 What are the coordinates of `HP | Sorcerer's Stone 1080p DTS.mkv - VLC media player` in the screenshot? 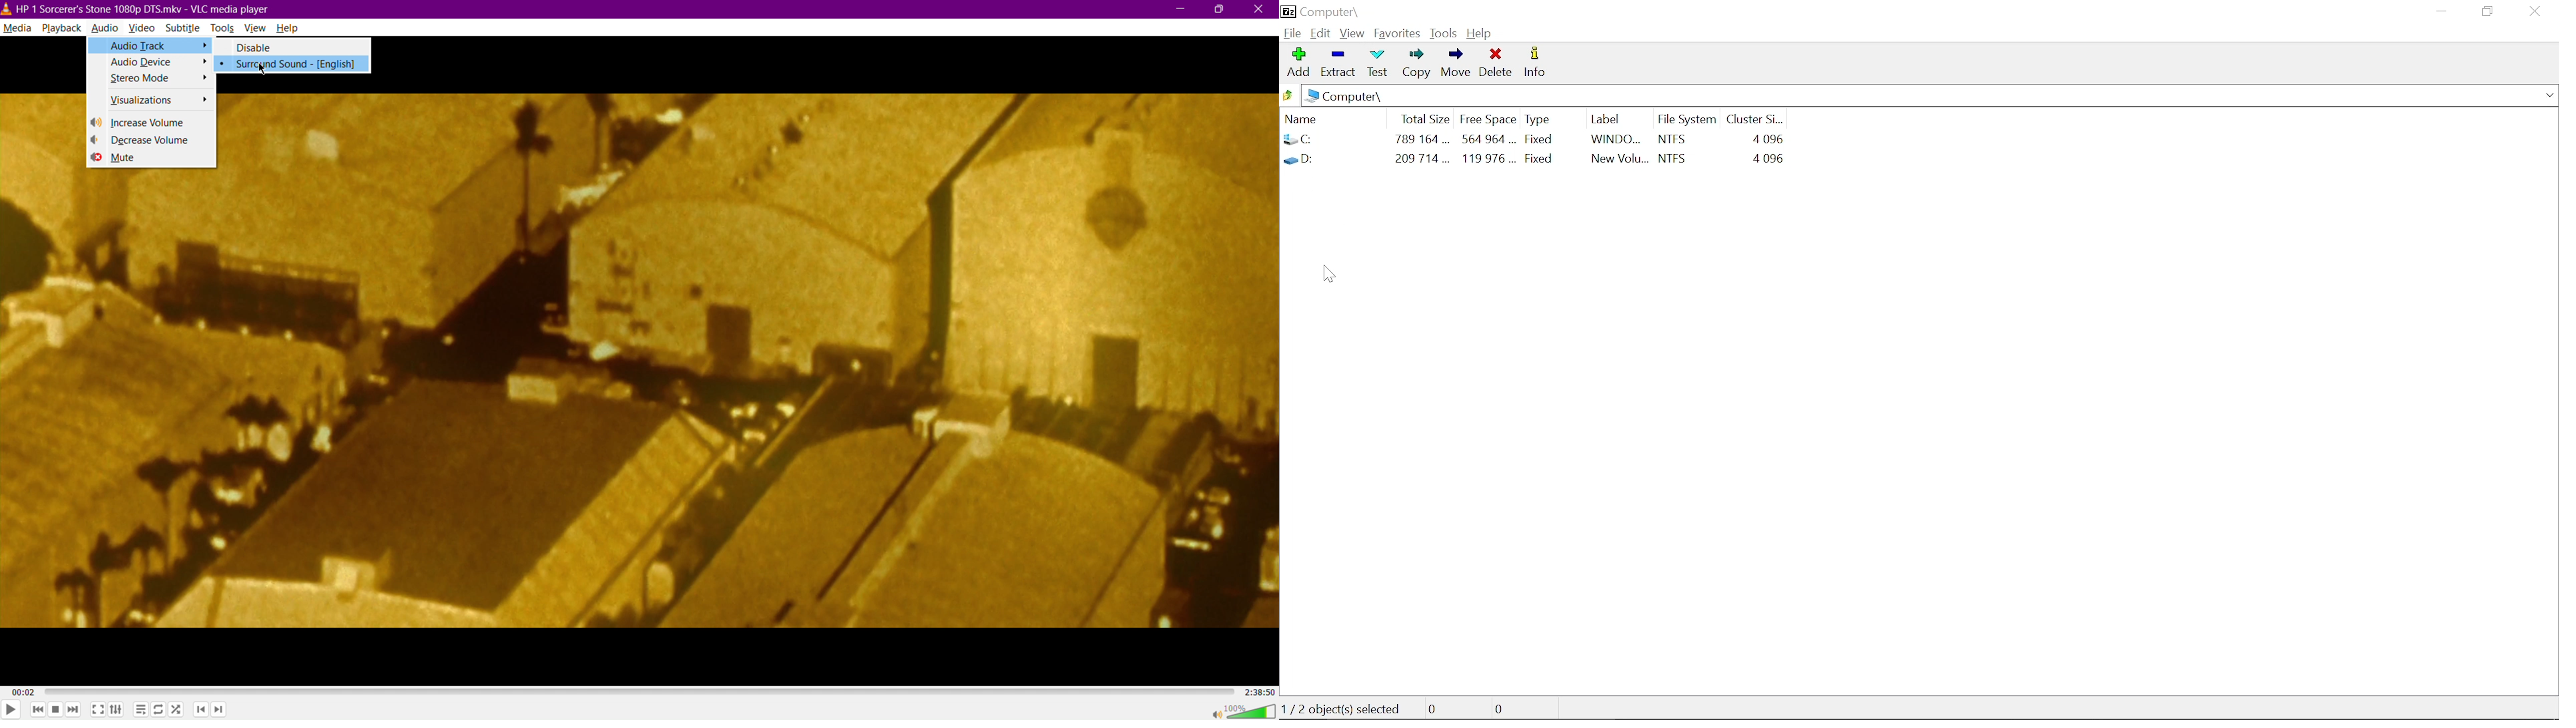 It's located at (136, 10).